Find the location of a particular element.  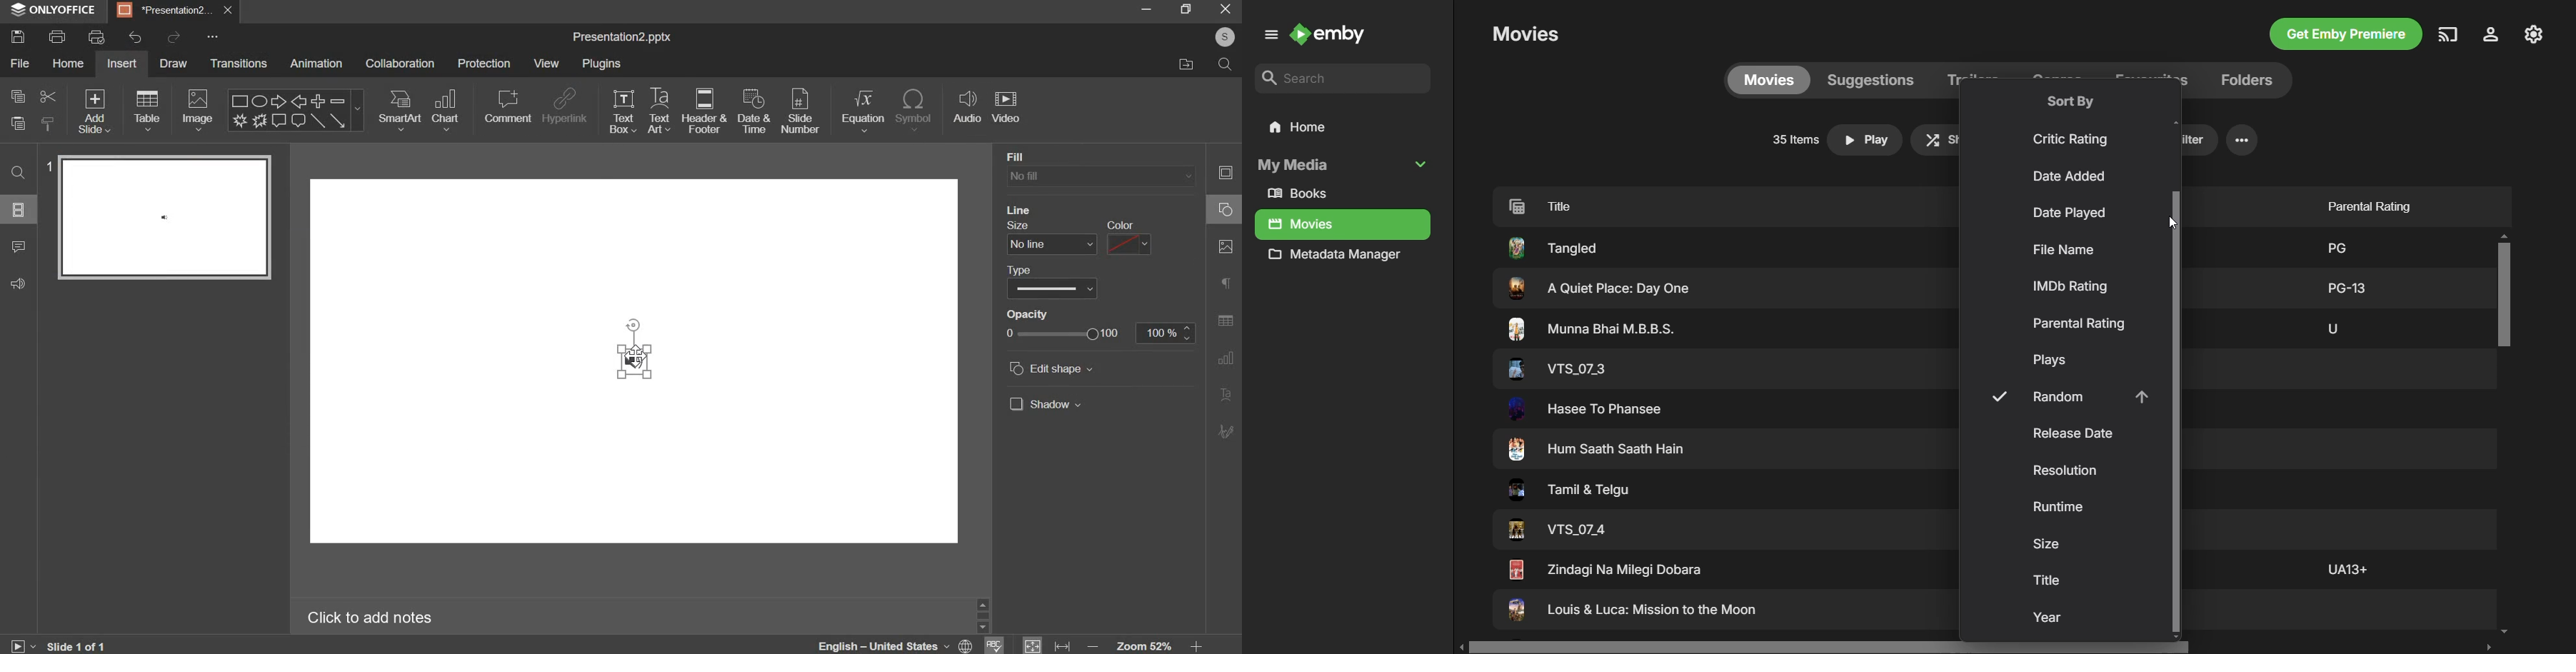

Application Name is located at coordinates (1333, 36).